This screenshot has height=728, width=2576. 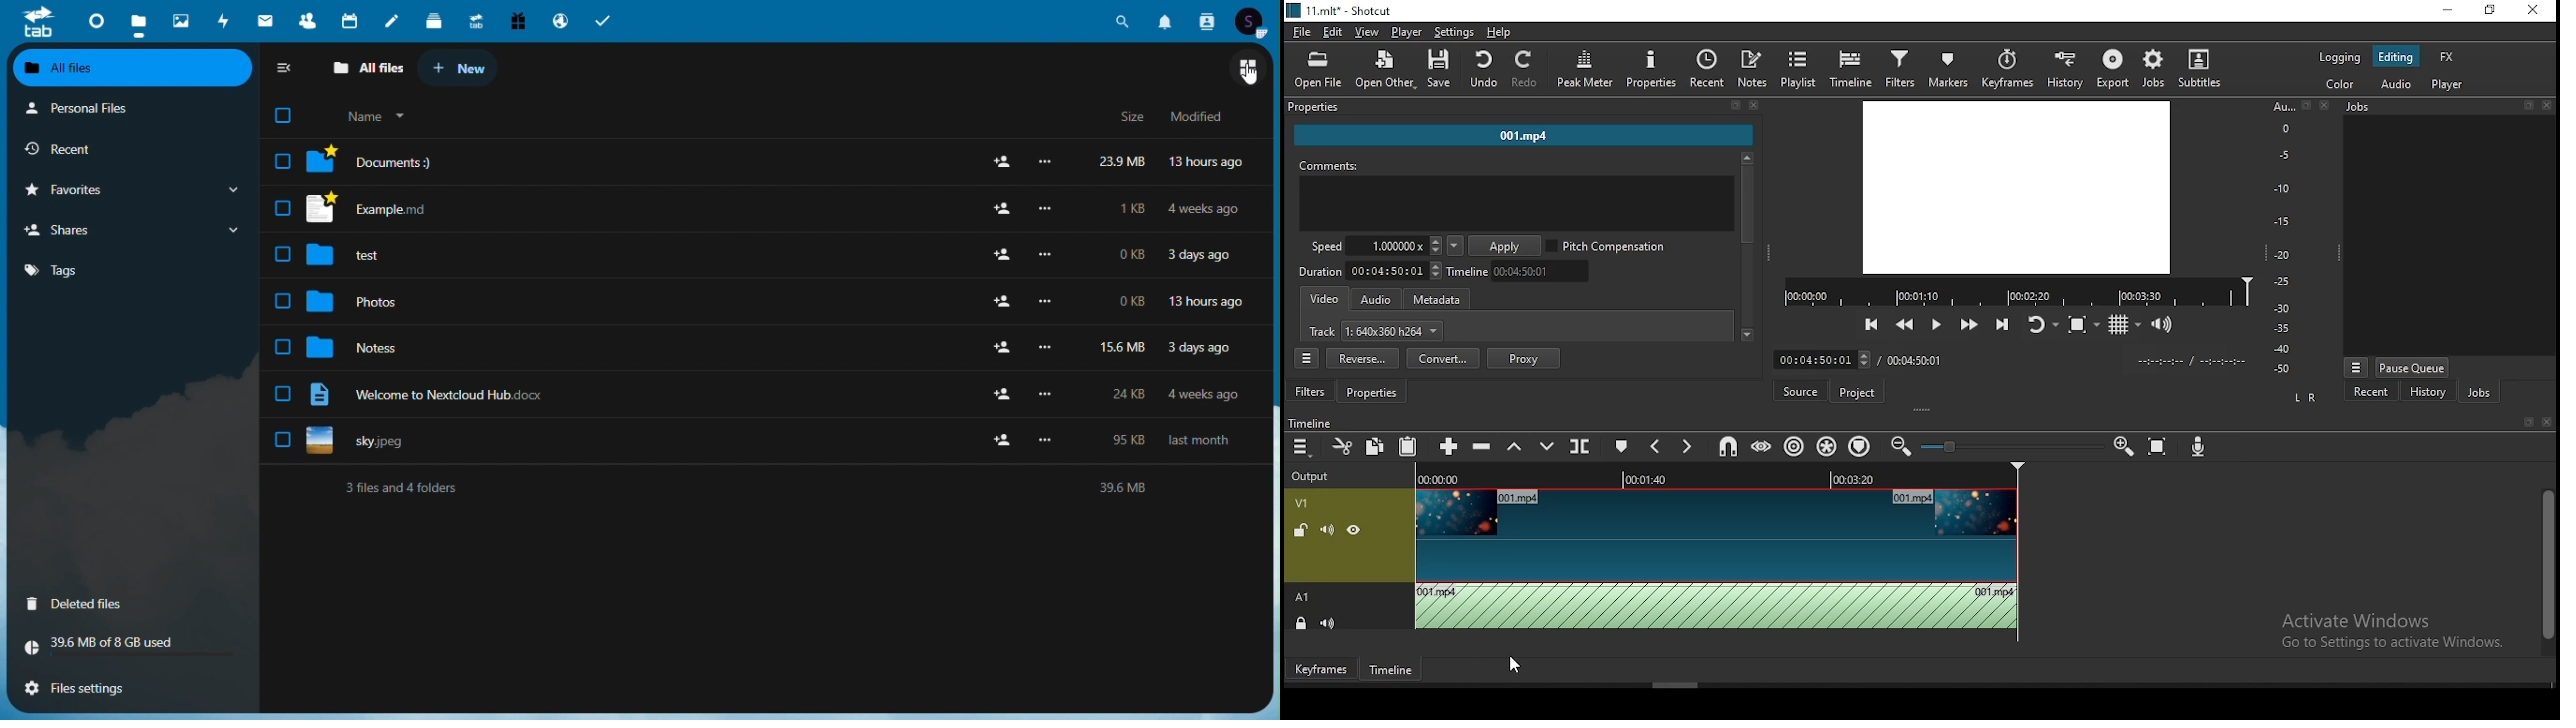 What do you see at coordinates (2306, 400) in the screenshot?
I see `L R` at bounding box center [2306, 400].